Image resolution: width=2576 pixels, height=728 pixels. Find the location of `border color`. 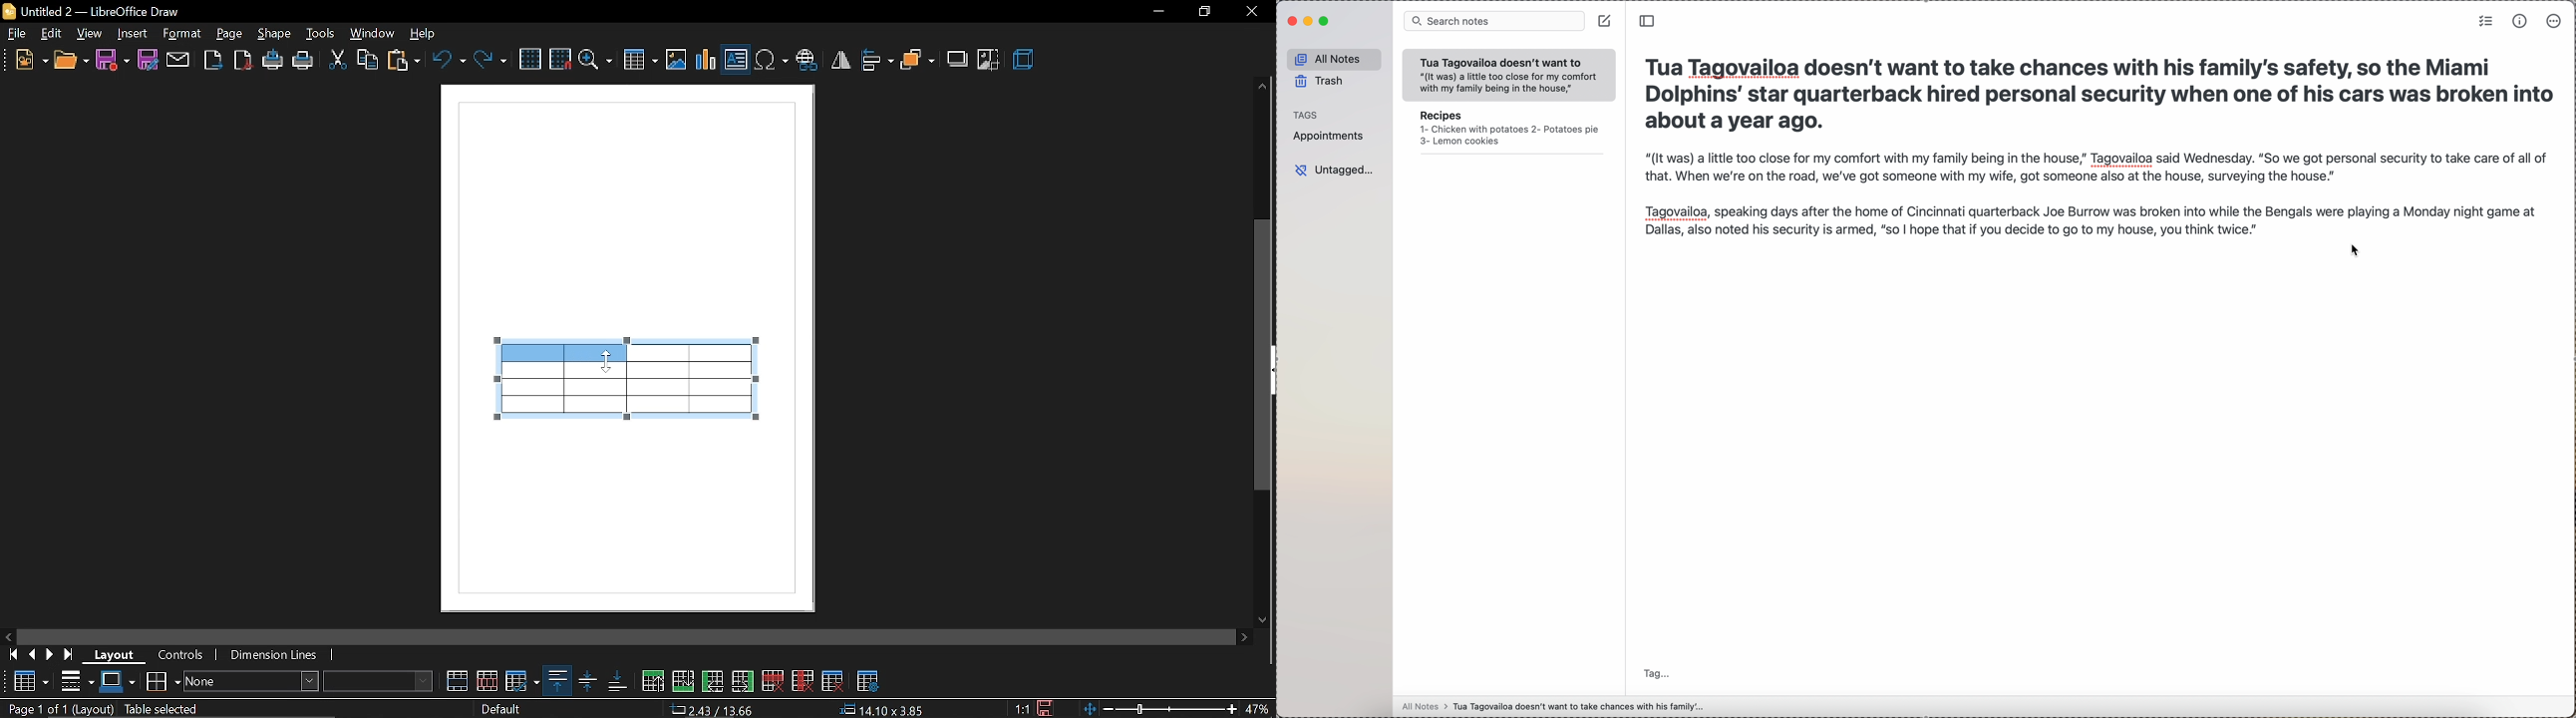

border color is located at coordinates (118, 681).